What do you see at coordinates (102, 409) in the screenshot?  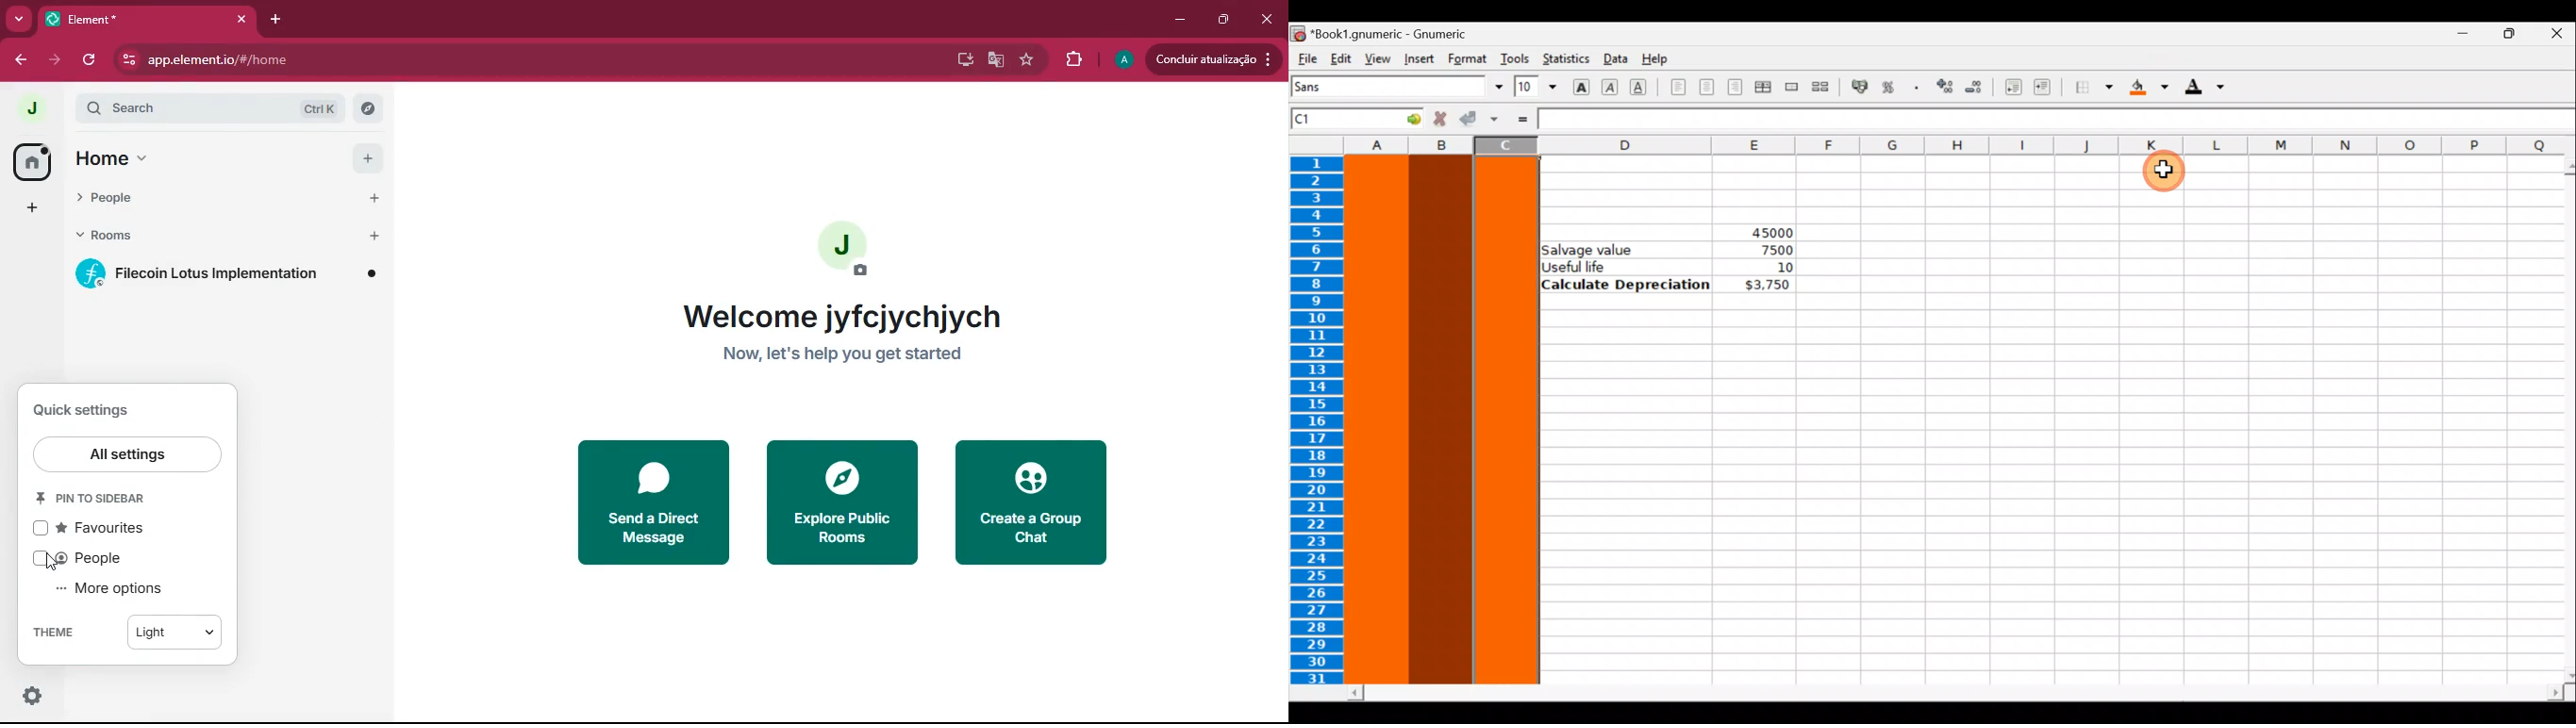 I see `quick settings` at bounding box center [102, 409].